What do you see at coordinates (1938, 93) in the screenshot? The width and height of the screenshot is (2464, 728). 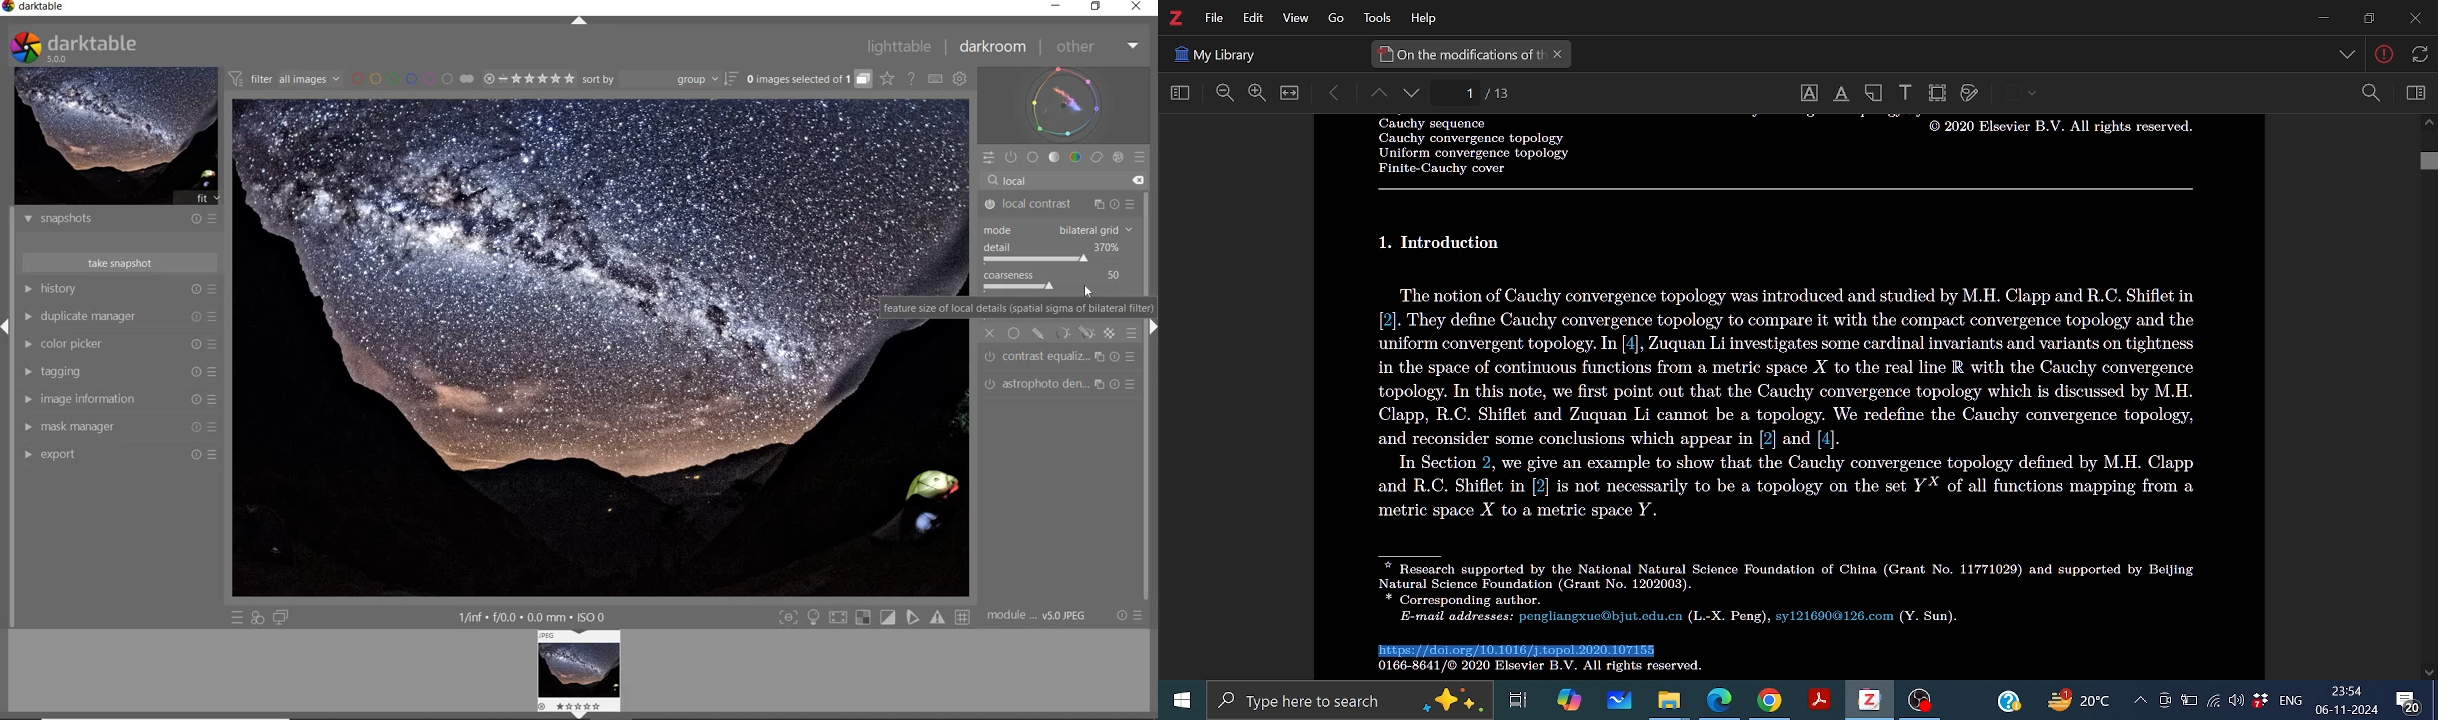 I see `Crop` at bounding box center [1938, 93].